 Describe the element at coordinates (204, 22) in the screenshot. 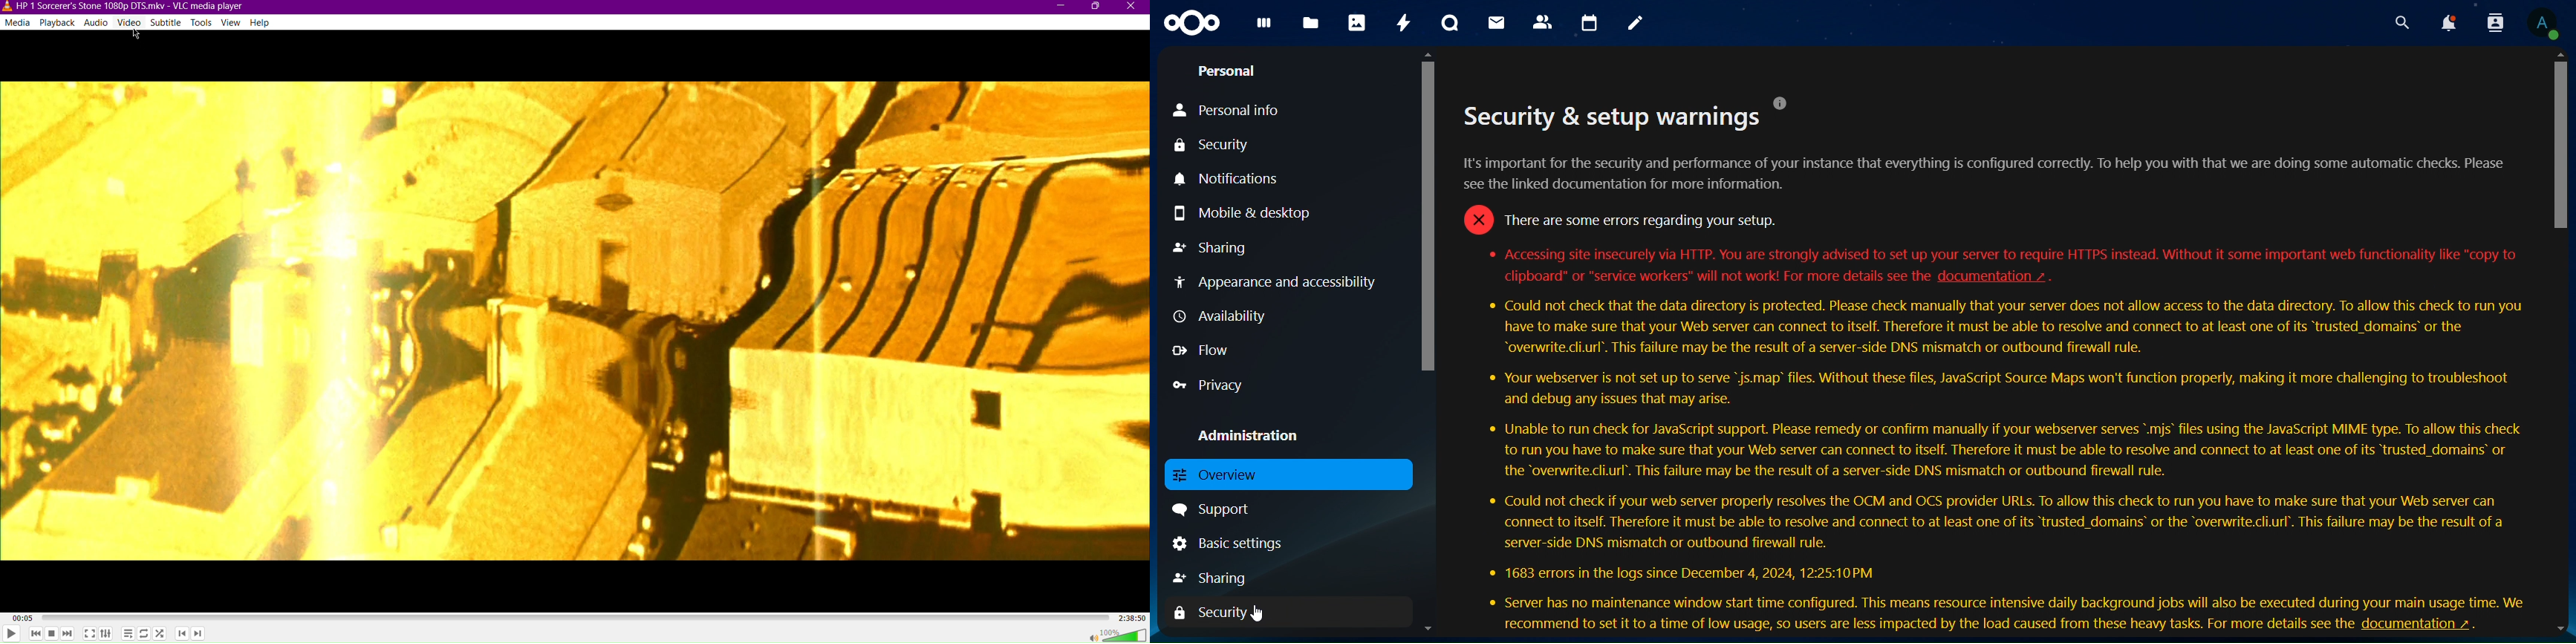

I see `Tools` at that location.